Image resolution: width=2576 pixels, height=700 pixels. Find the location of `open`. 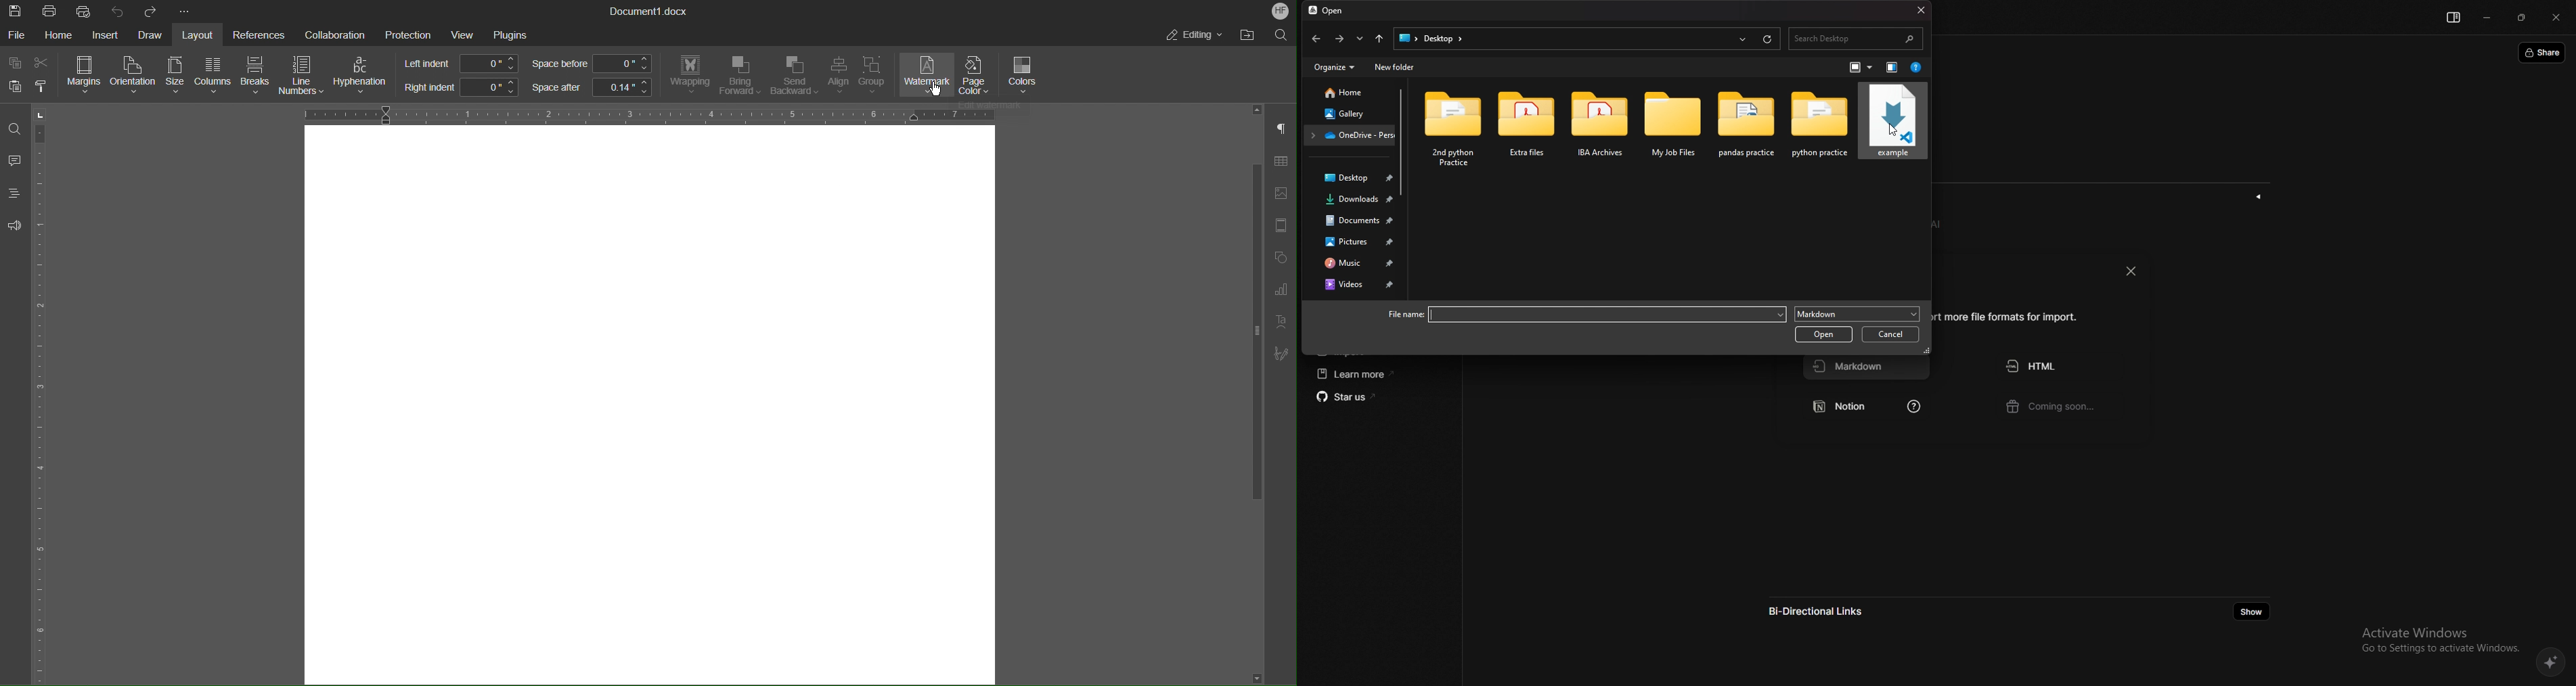

open is located at coordinates (1333, 11).